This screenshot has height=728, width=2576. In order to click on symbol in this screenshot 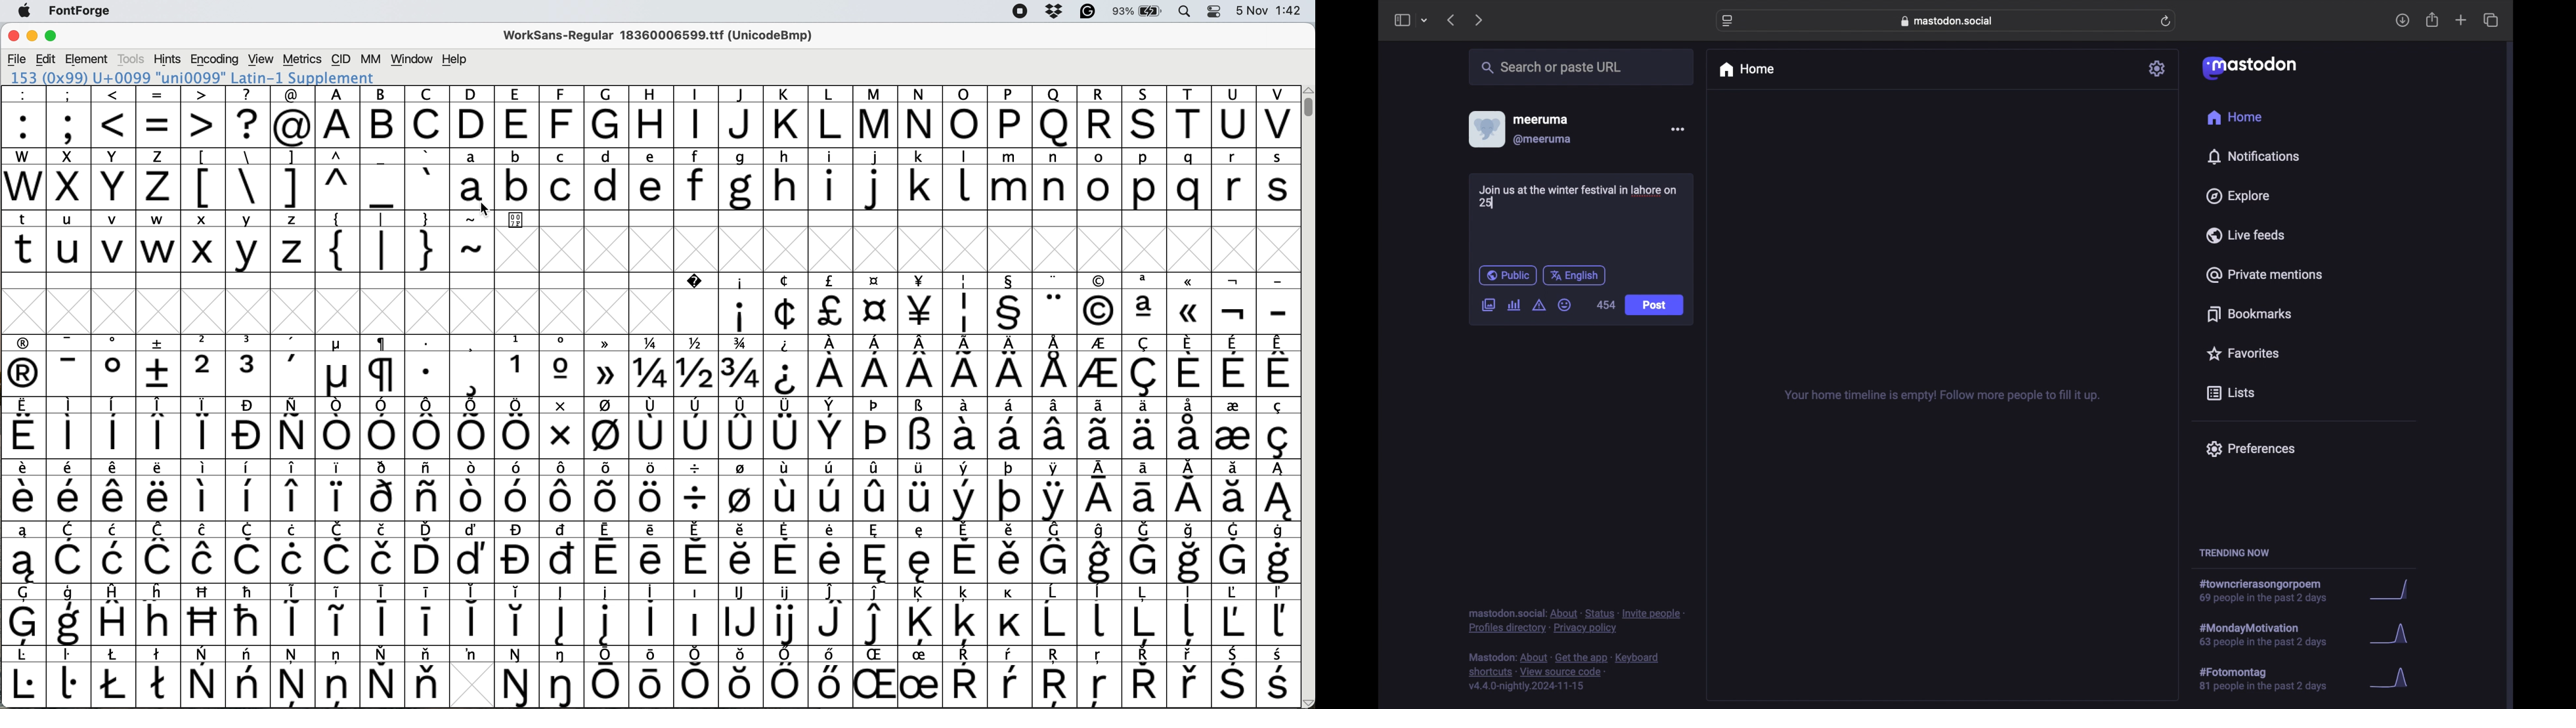, I will do `click(921, 428)`.